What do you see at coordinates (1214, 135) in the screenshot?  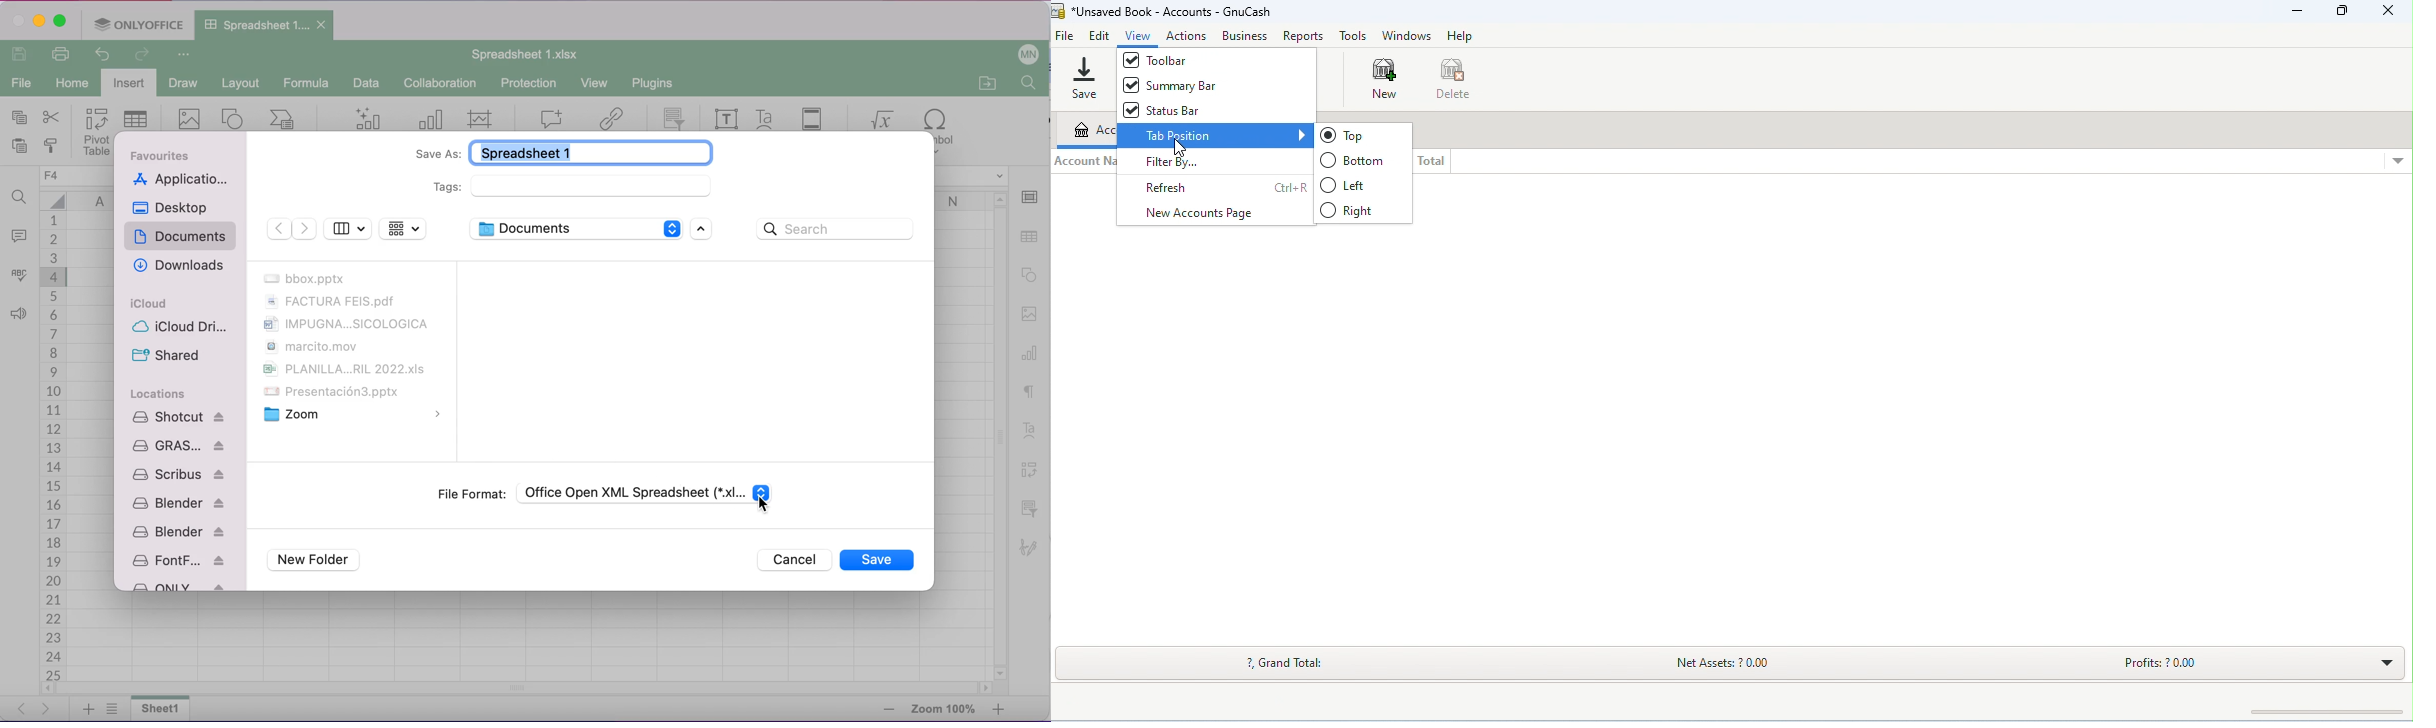 I see `tab position` at bounding box center [1214, 135].